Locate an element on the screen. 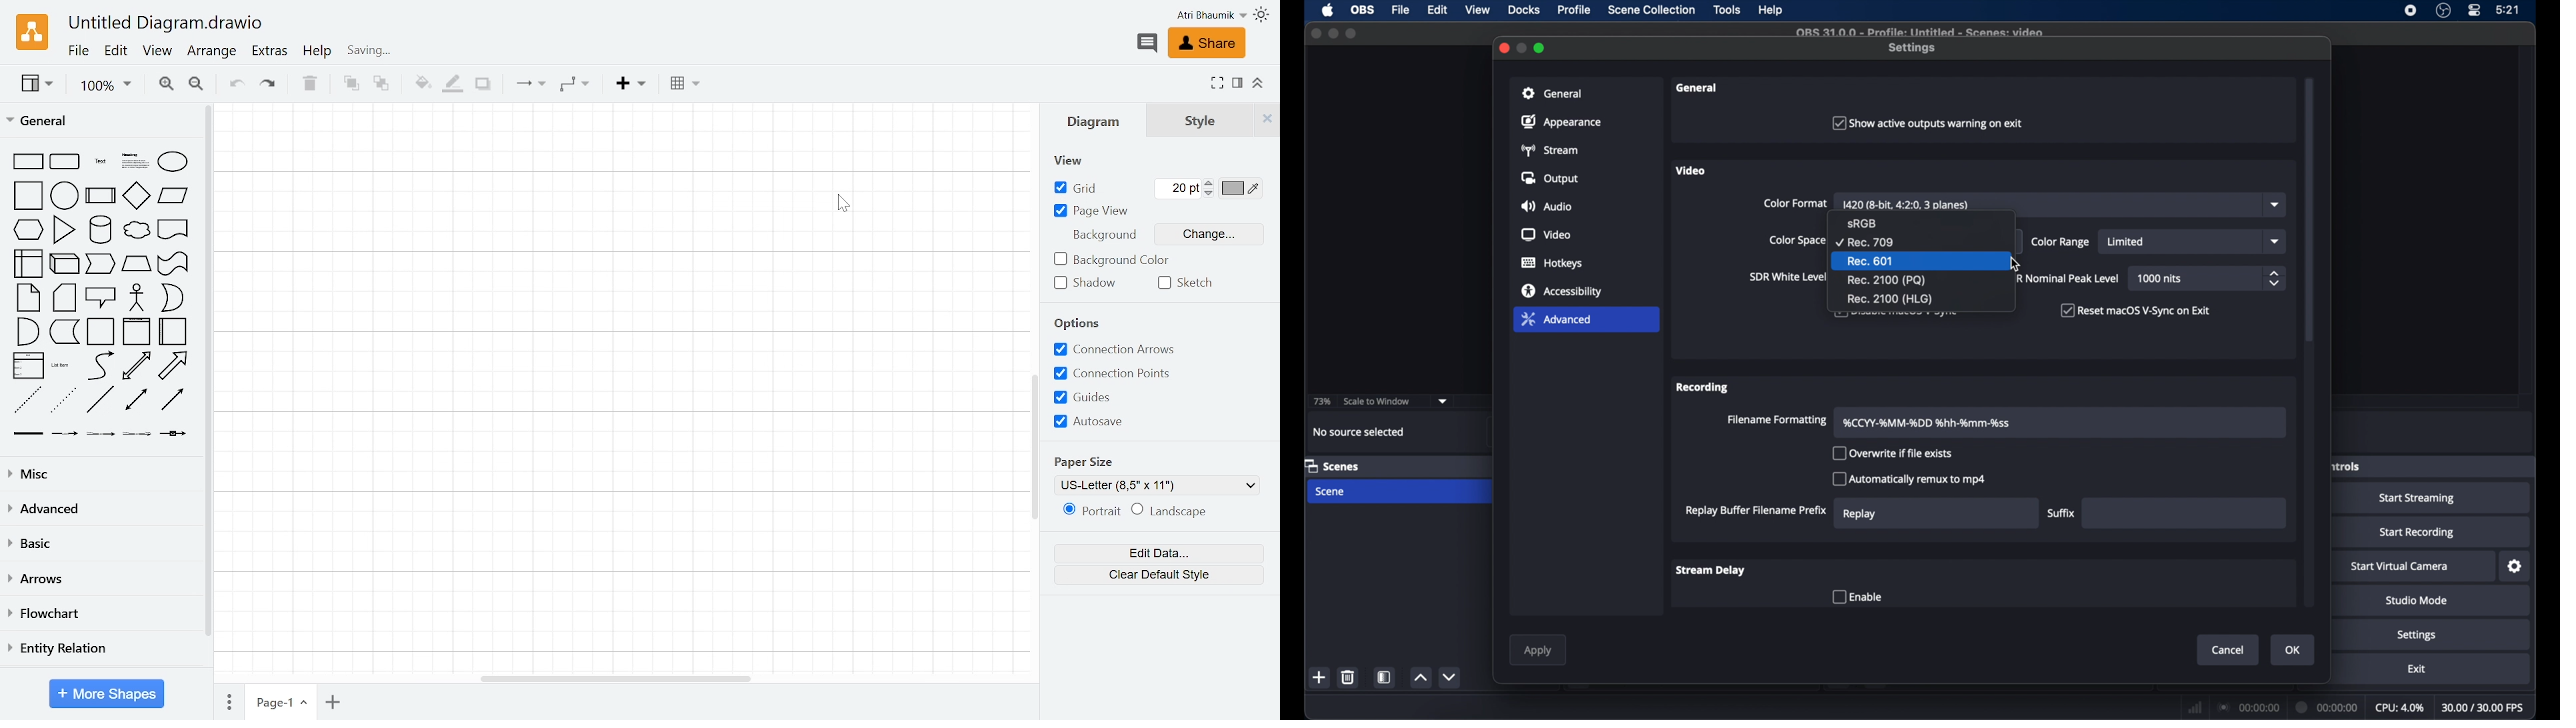  color format is located at coordinates (1905, 205).